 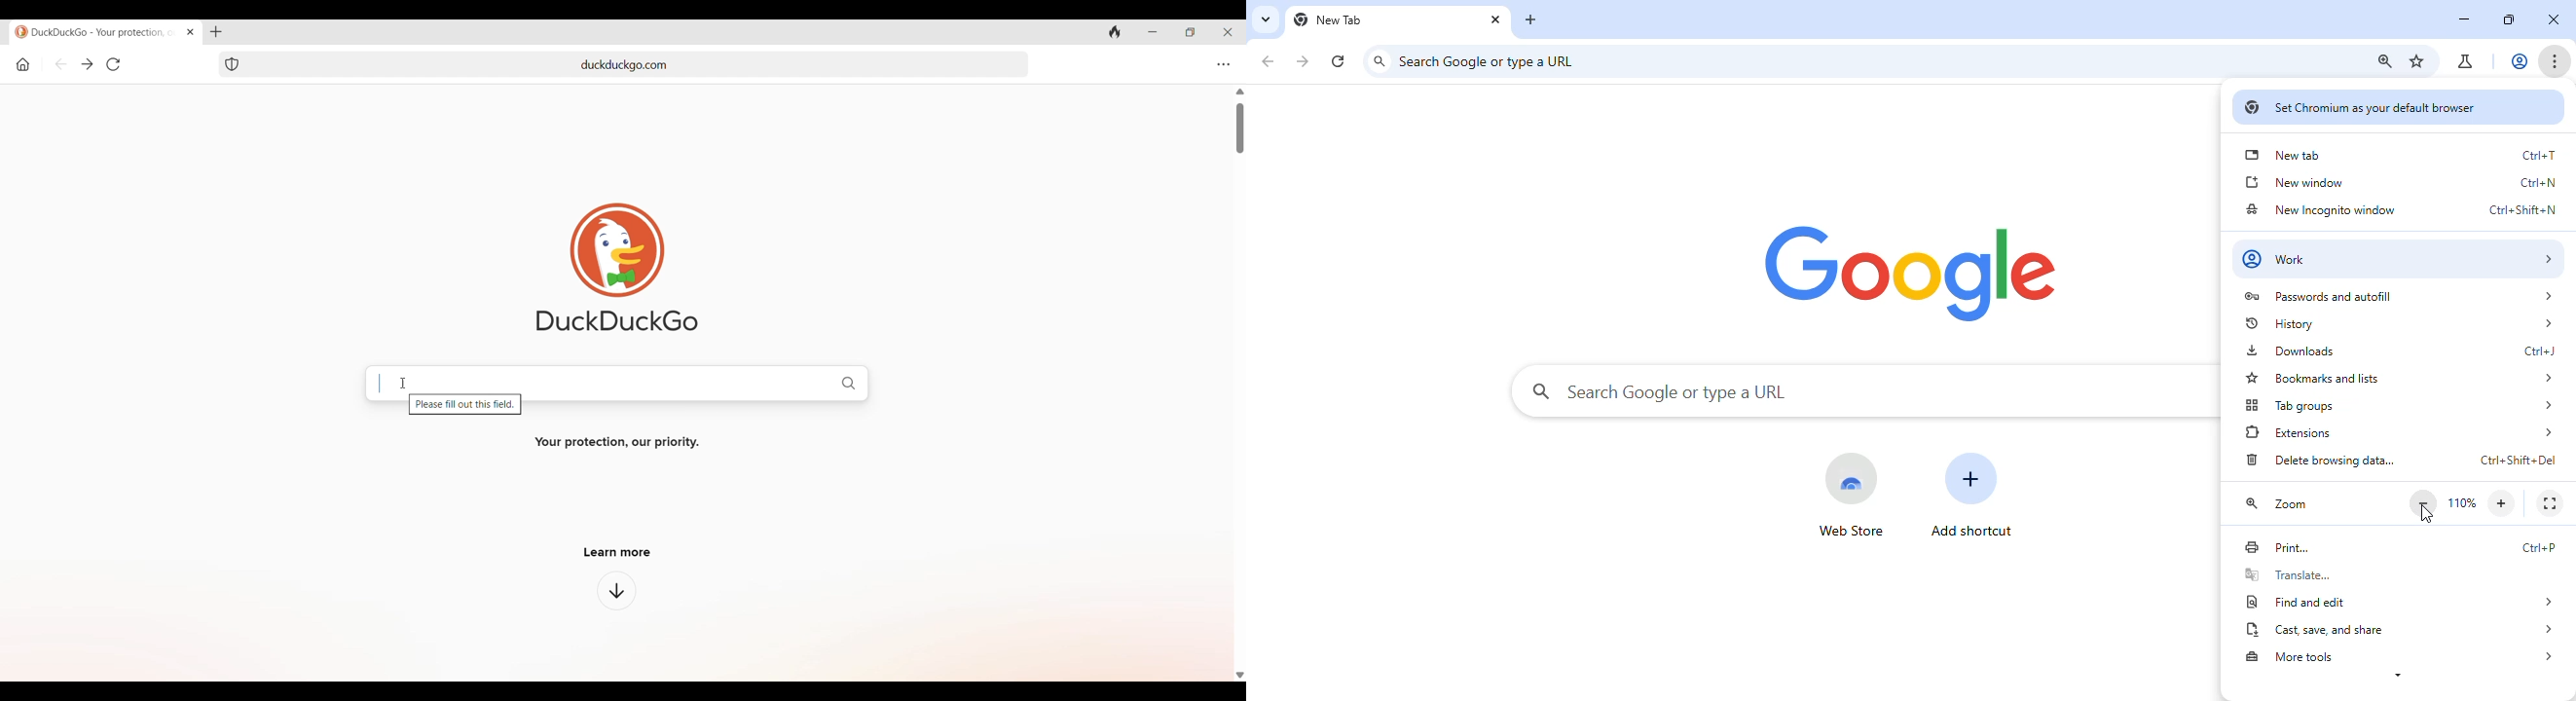 I want to click on Home, so click(x=23, y=64).